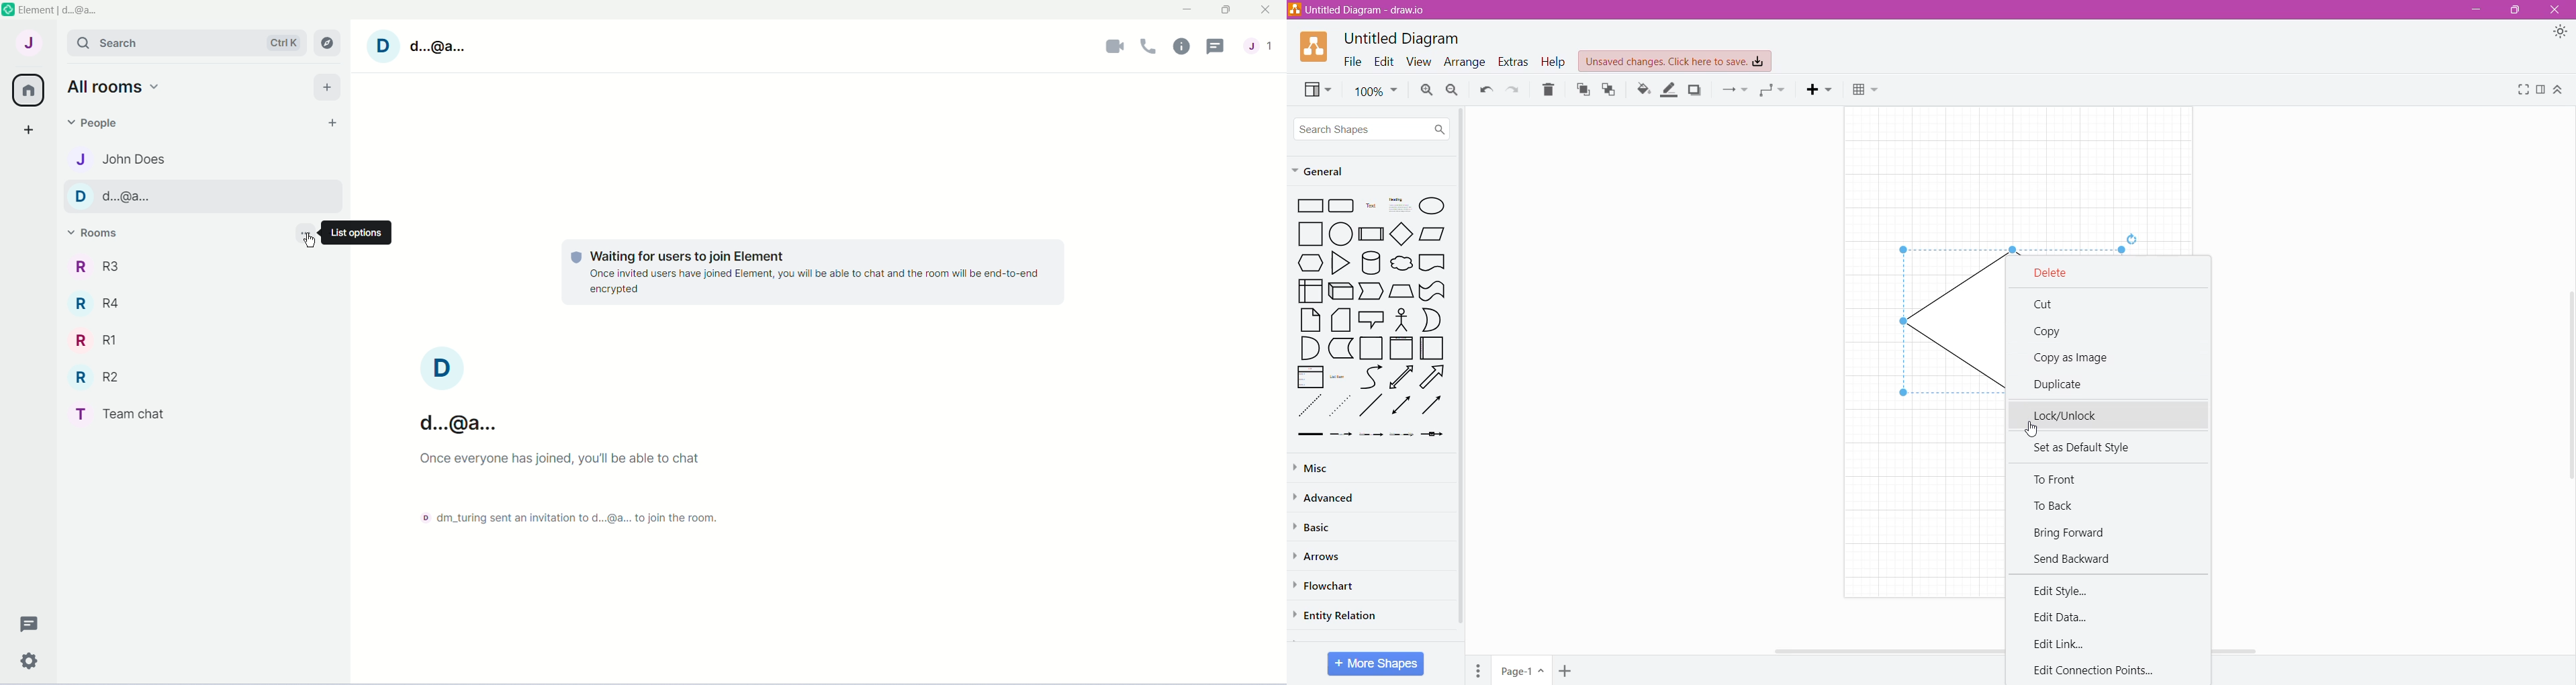  I want to click on Insert Page, so click(1565, 672).